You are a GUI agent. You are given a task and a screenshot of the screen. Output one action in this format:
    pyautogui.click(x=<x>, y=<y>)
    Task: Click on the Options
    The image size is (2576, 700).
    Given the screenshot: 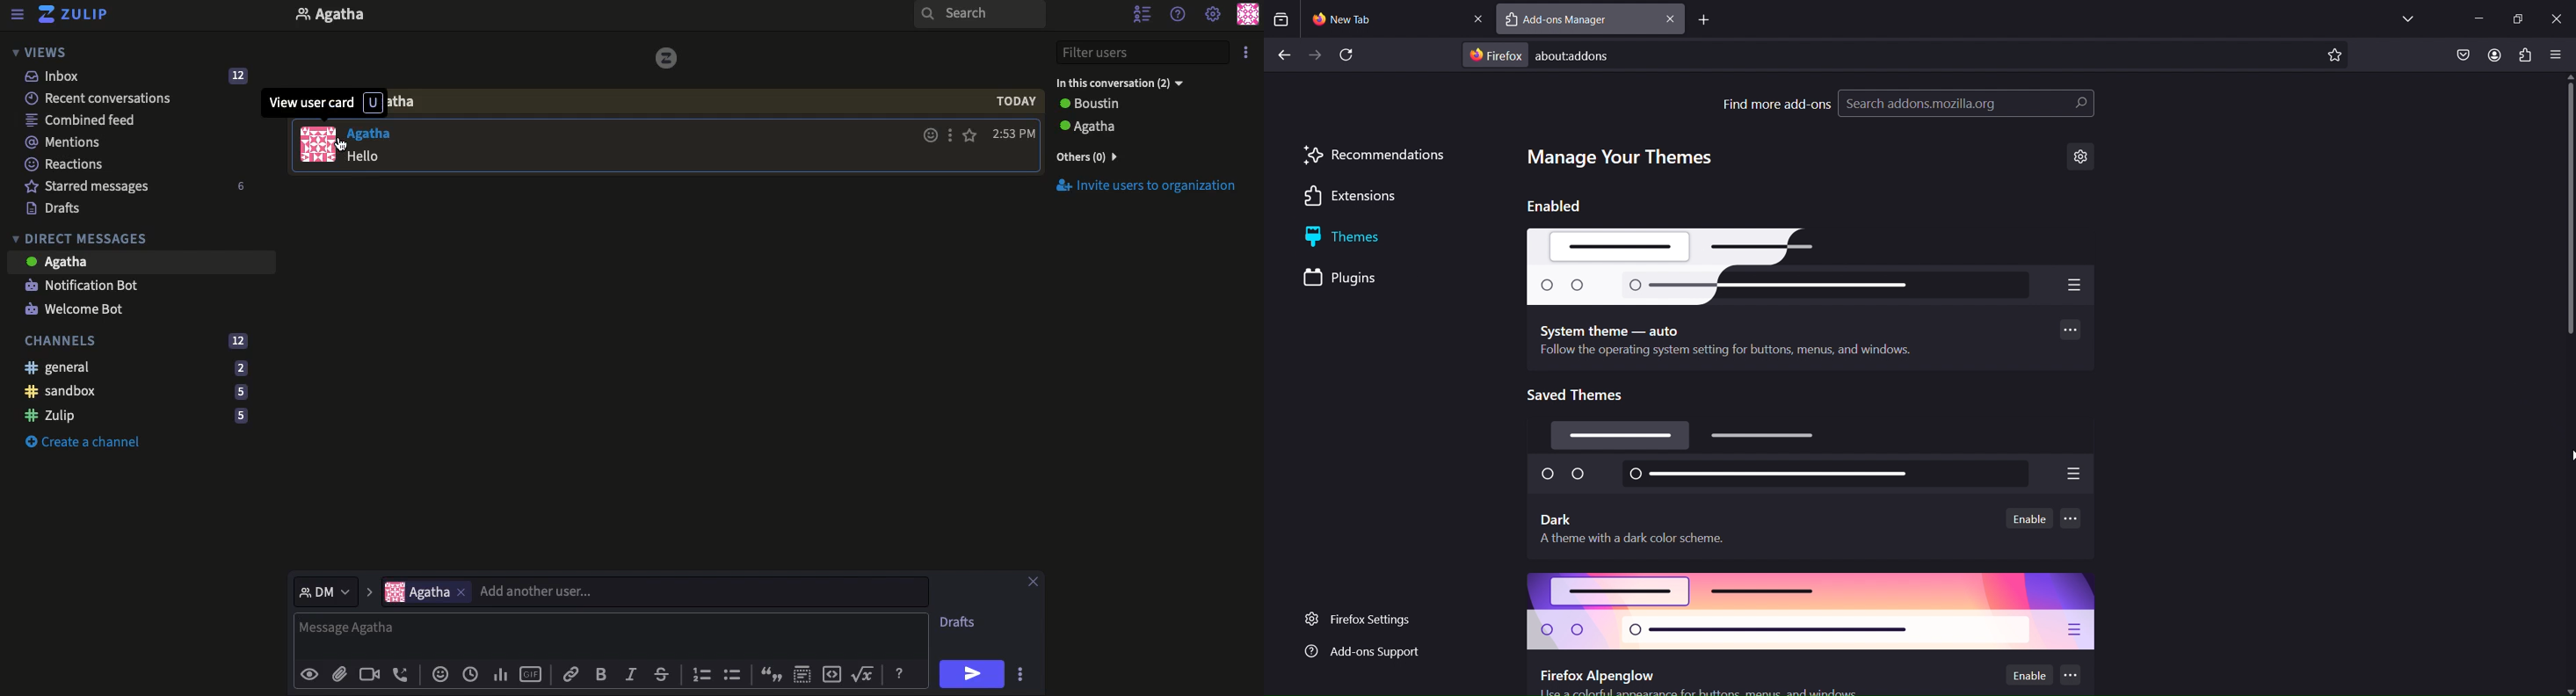 What is the action you would take?
    pyautogui.click(x=1020, y=673)
    